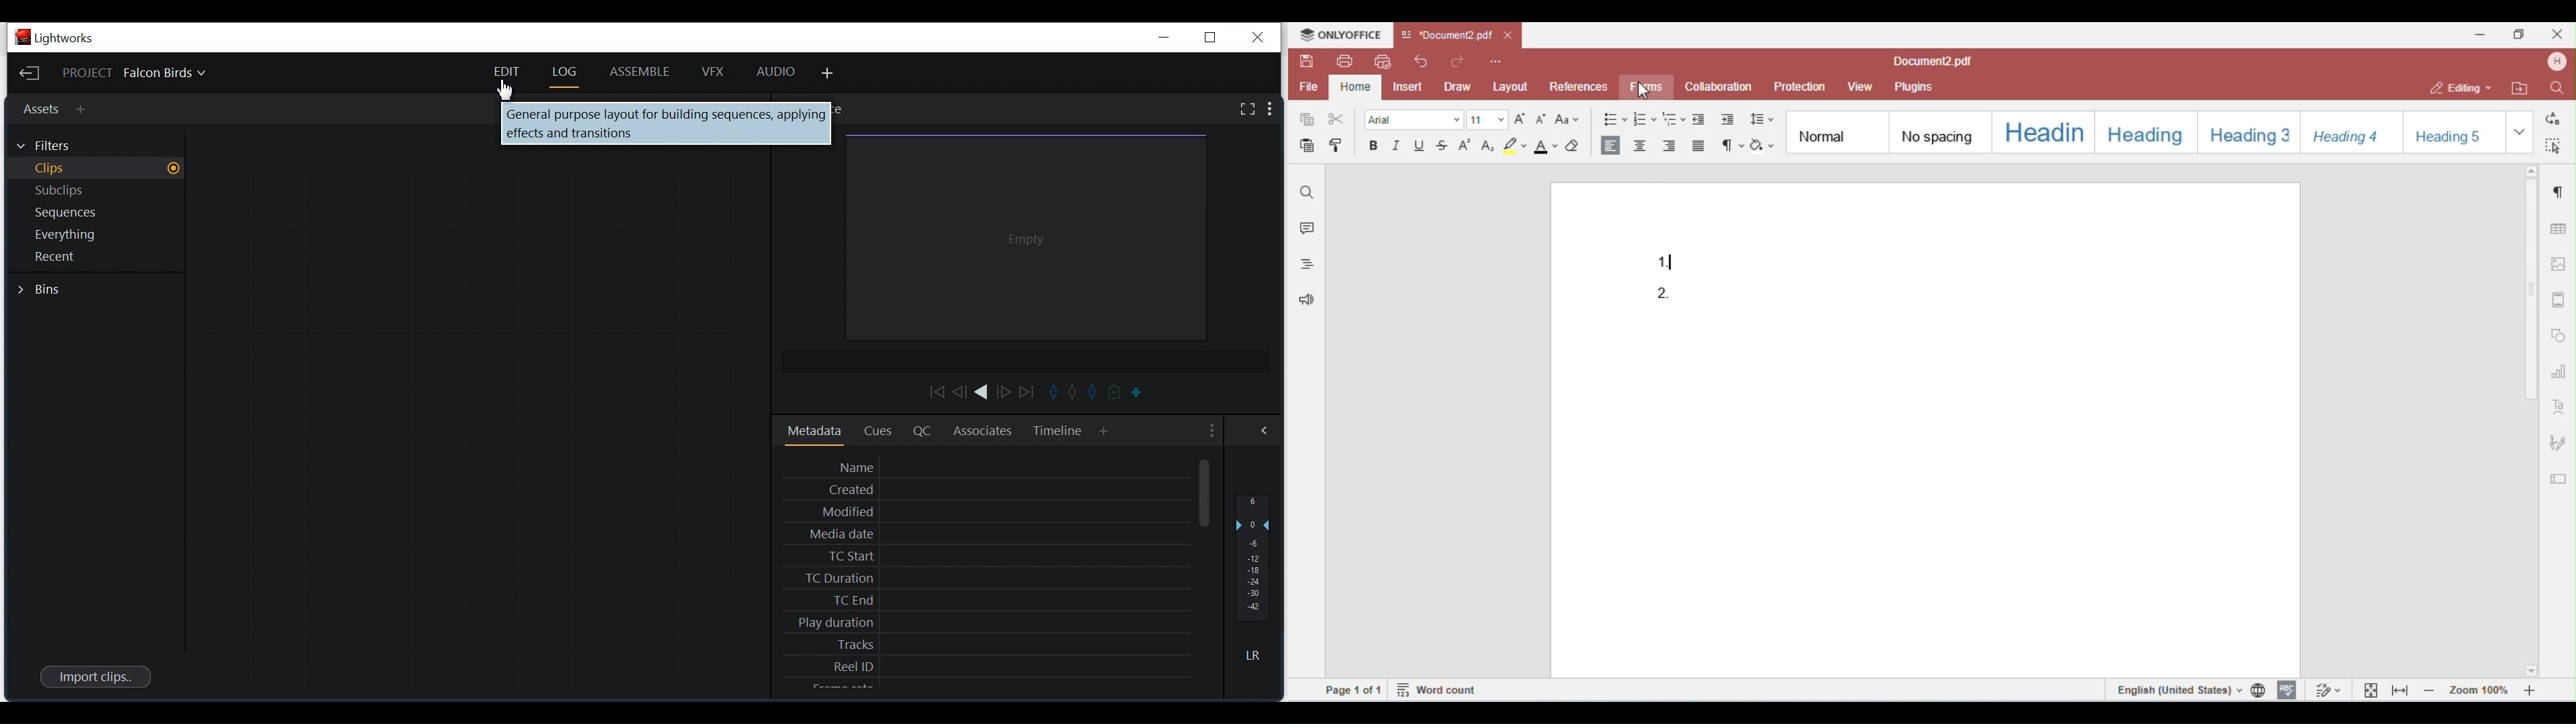 This screenshot has width=2576, height=728. I want to click on Audio, so click(777, 71).